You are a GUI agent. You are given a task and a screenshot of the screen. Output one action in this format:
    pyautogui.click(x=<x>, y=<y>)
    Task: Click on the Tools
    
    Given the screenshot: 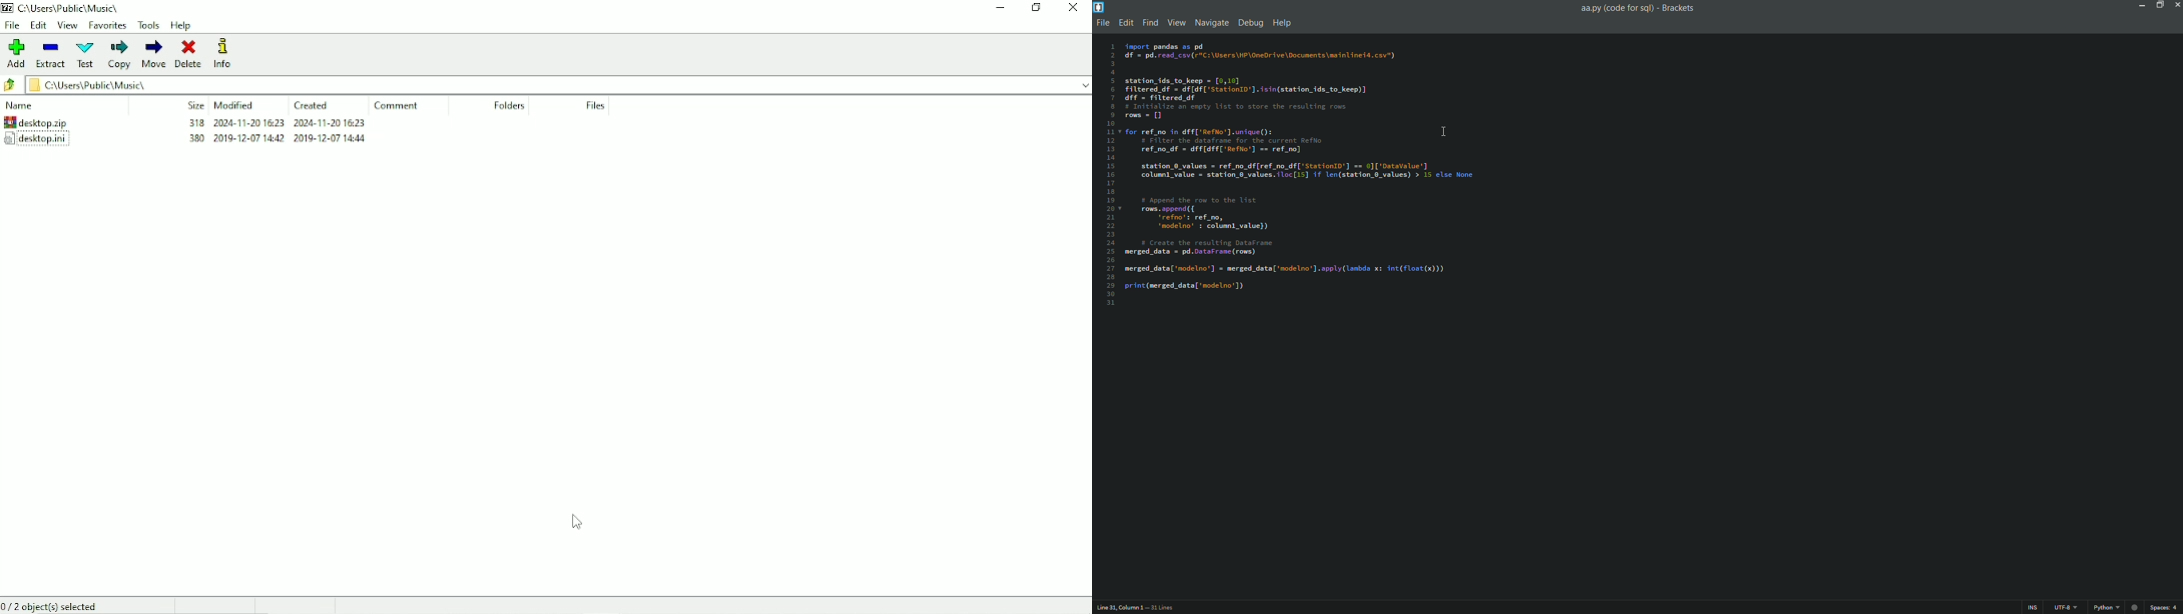 What is the action you would take?
    pyautogui.click(x=149, y=25)
    